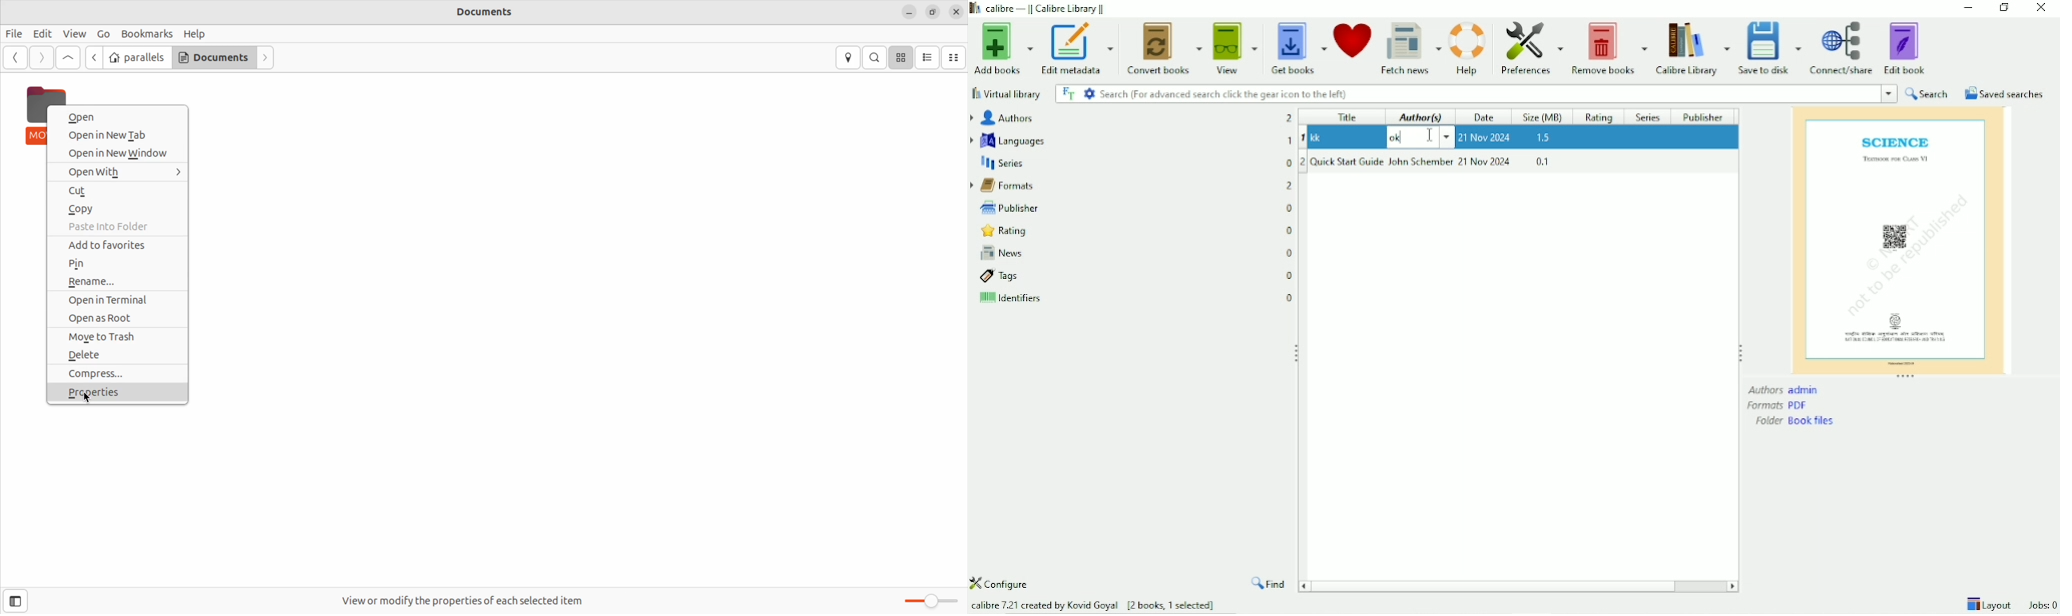 The height and width of the screenshot is (616, 2072). I want to click on Authors, so click(1133, 118).